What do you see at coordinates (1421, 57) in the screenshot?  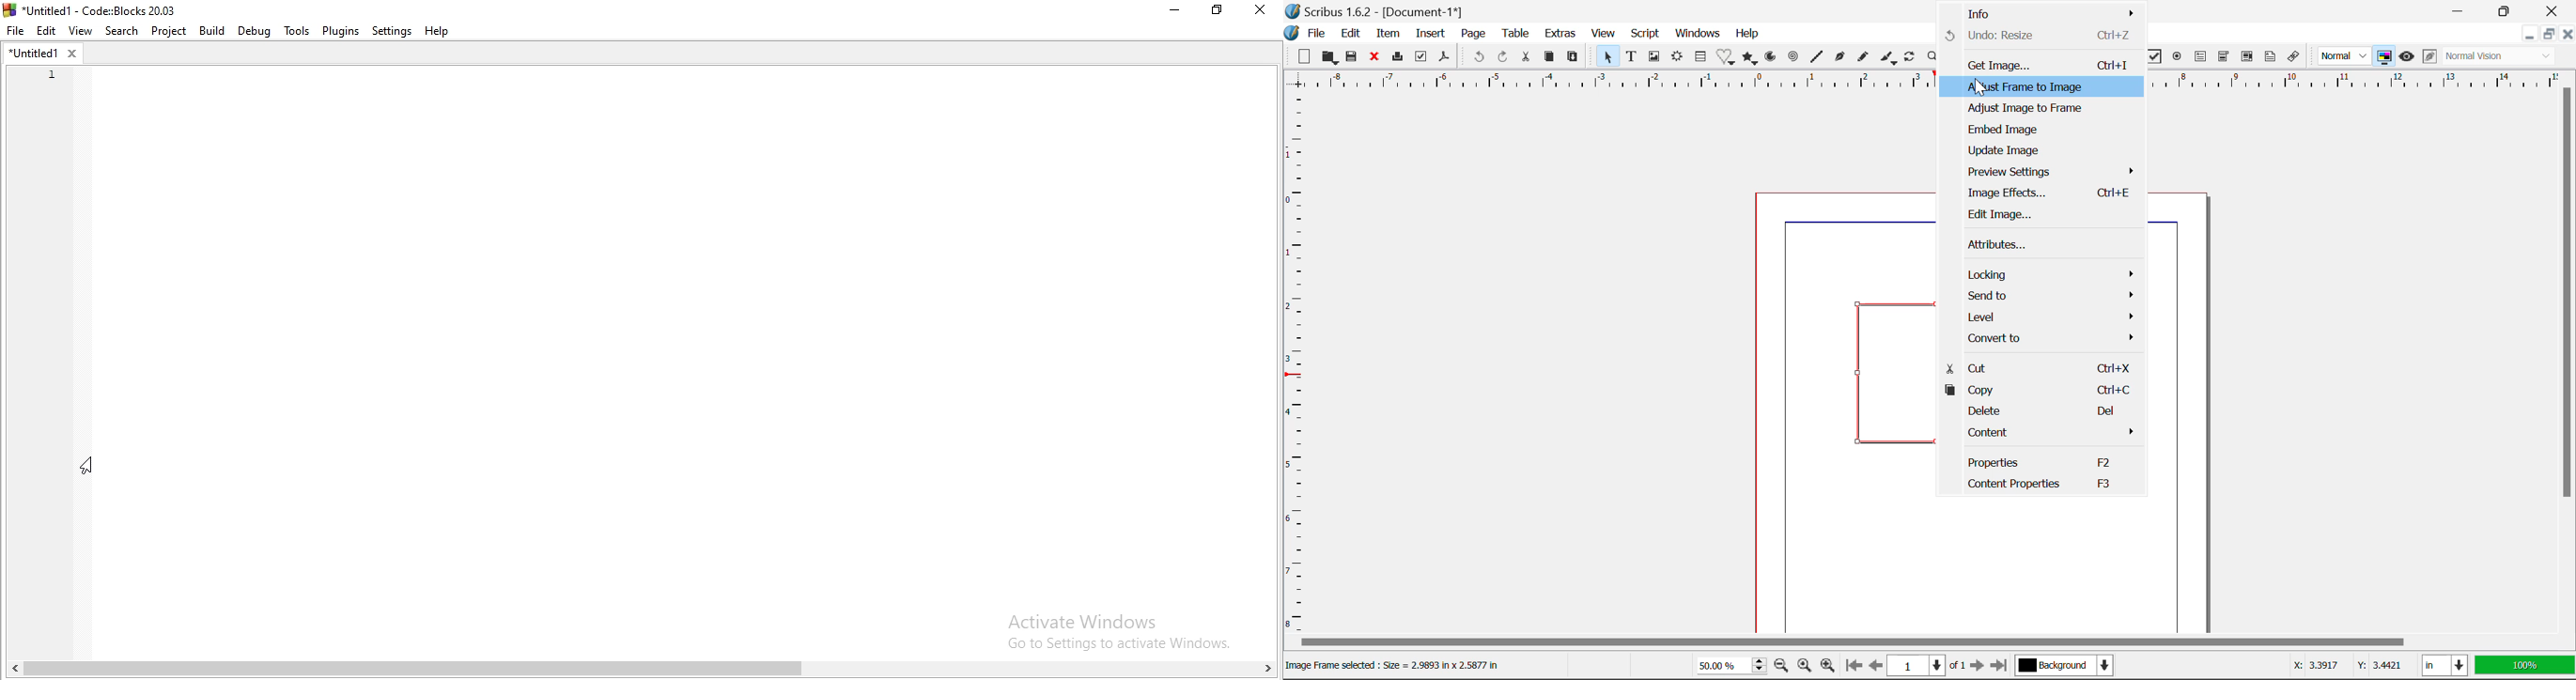 I see `Preflight Verifier` at bounding box center [1421, 57].